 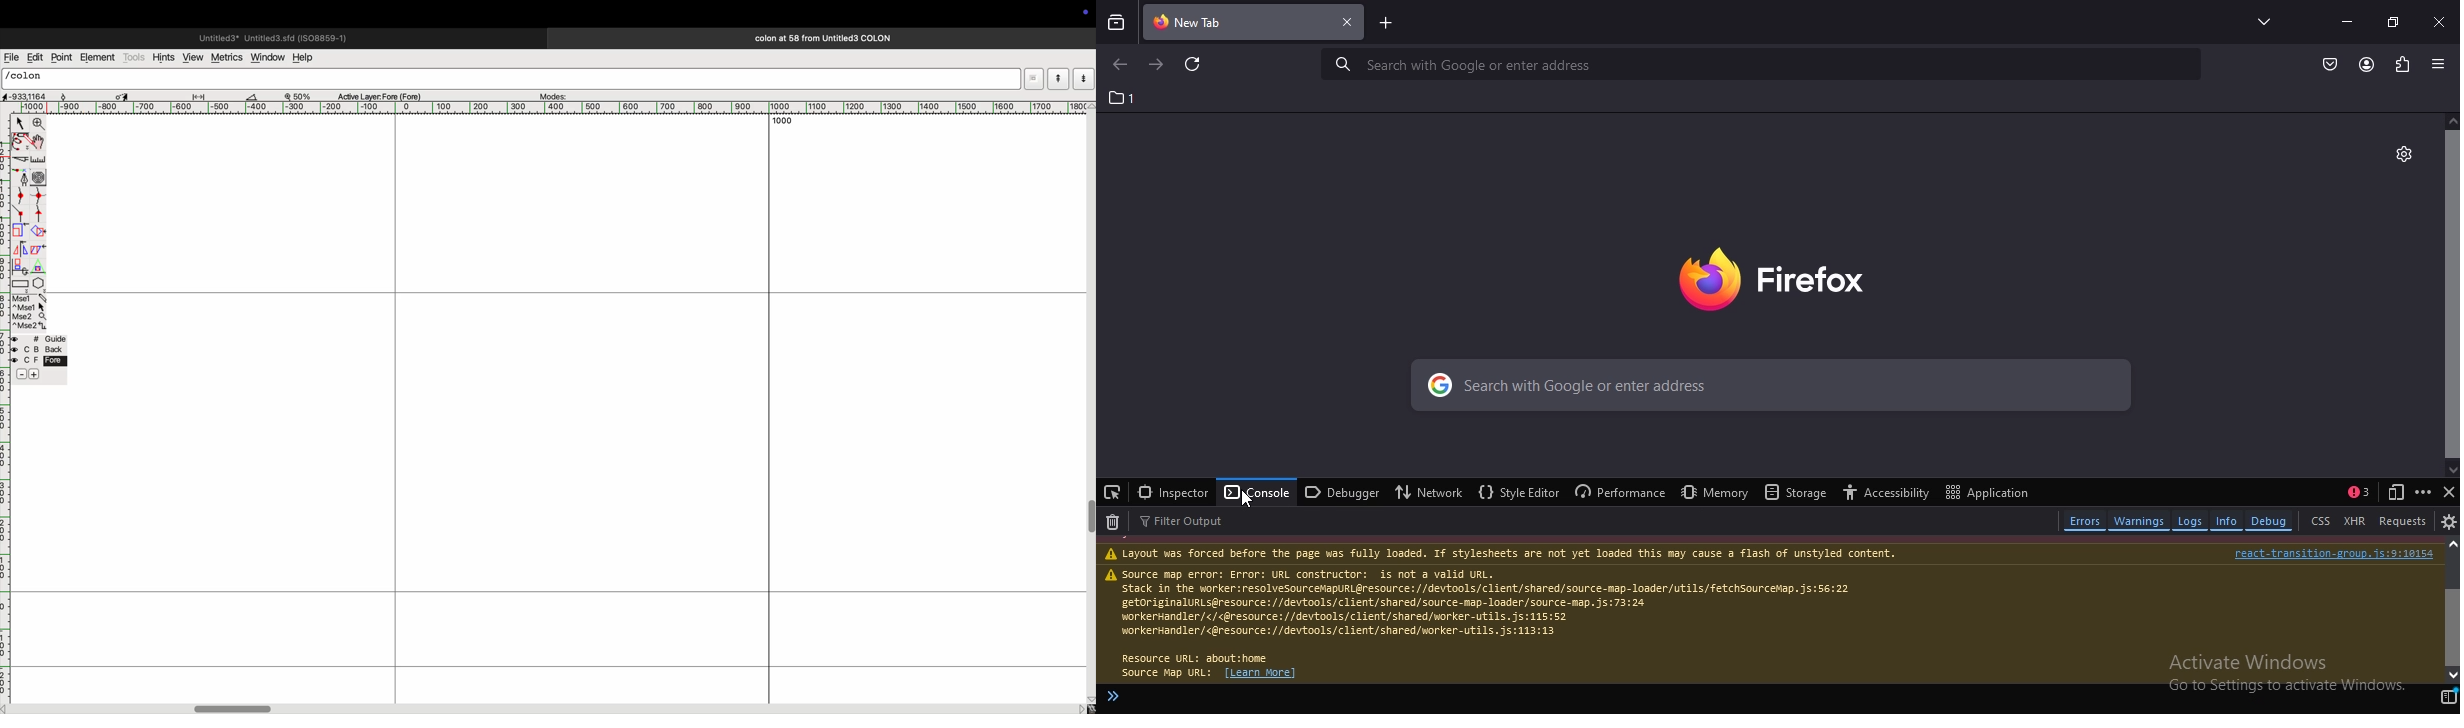 I want to click on current tab, so click(x=1222, y=21).